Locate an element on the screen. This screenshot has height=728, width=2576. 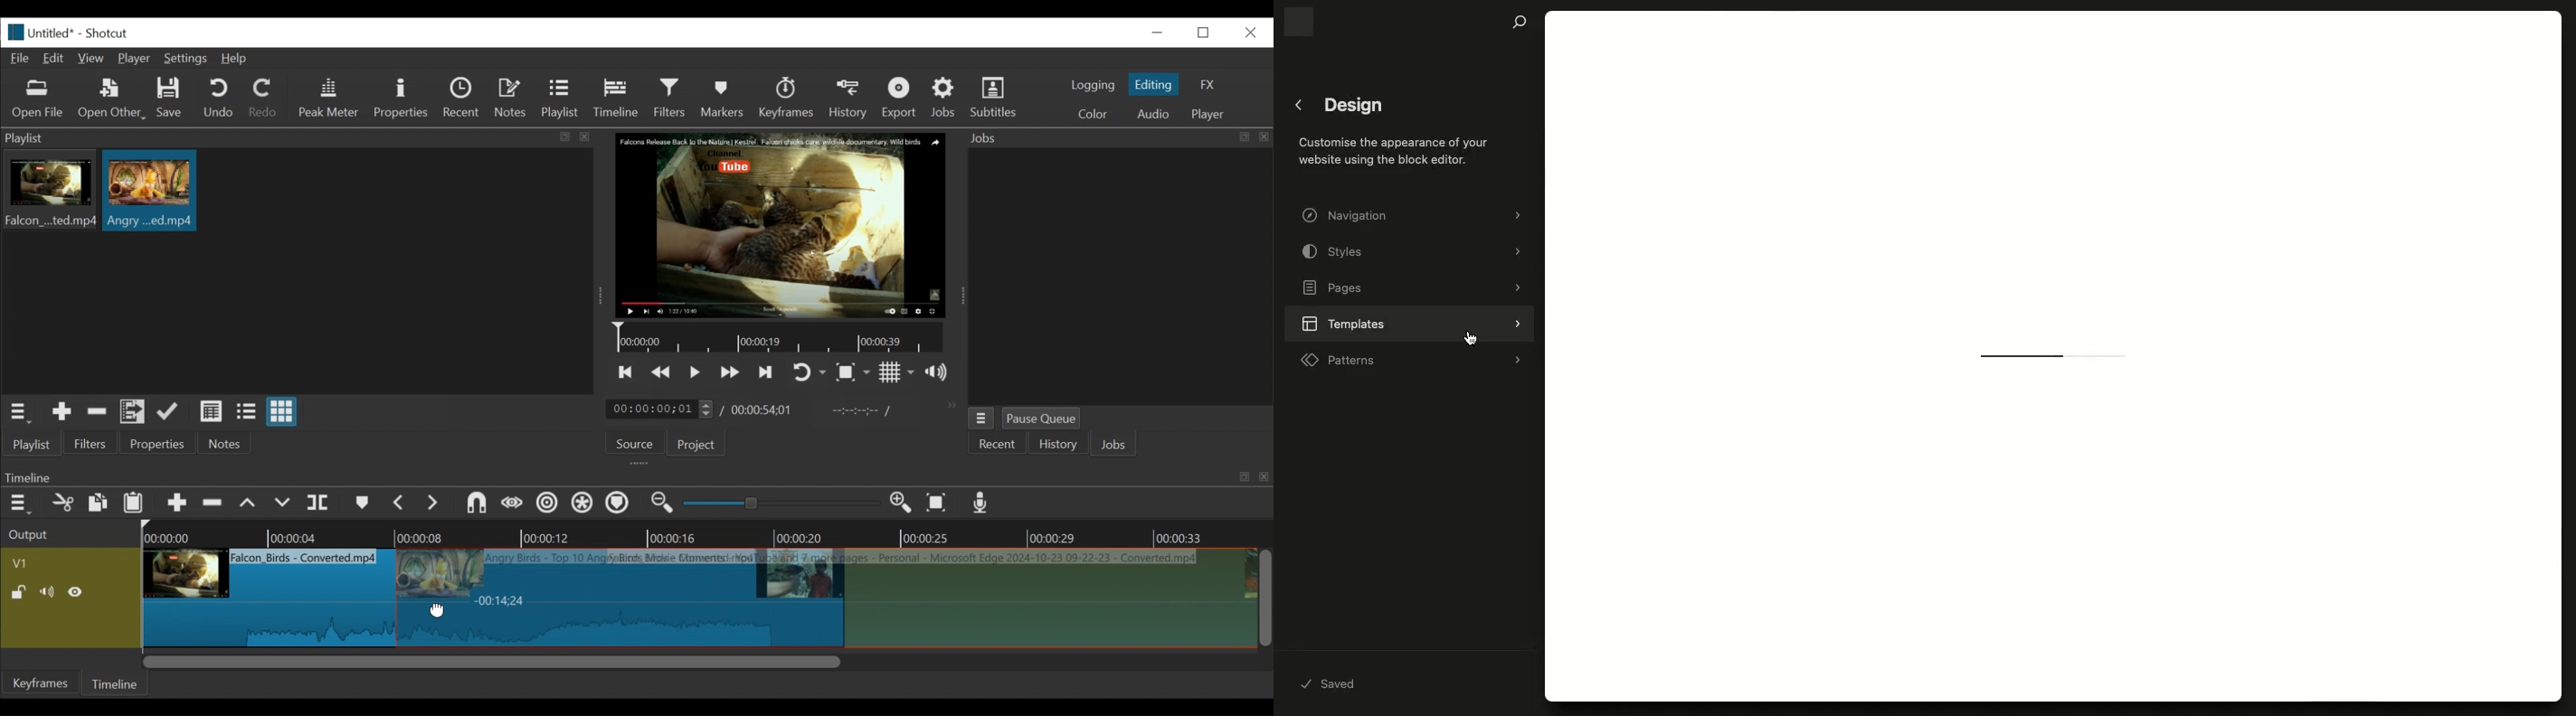
History is located at coordinates (850, 97).